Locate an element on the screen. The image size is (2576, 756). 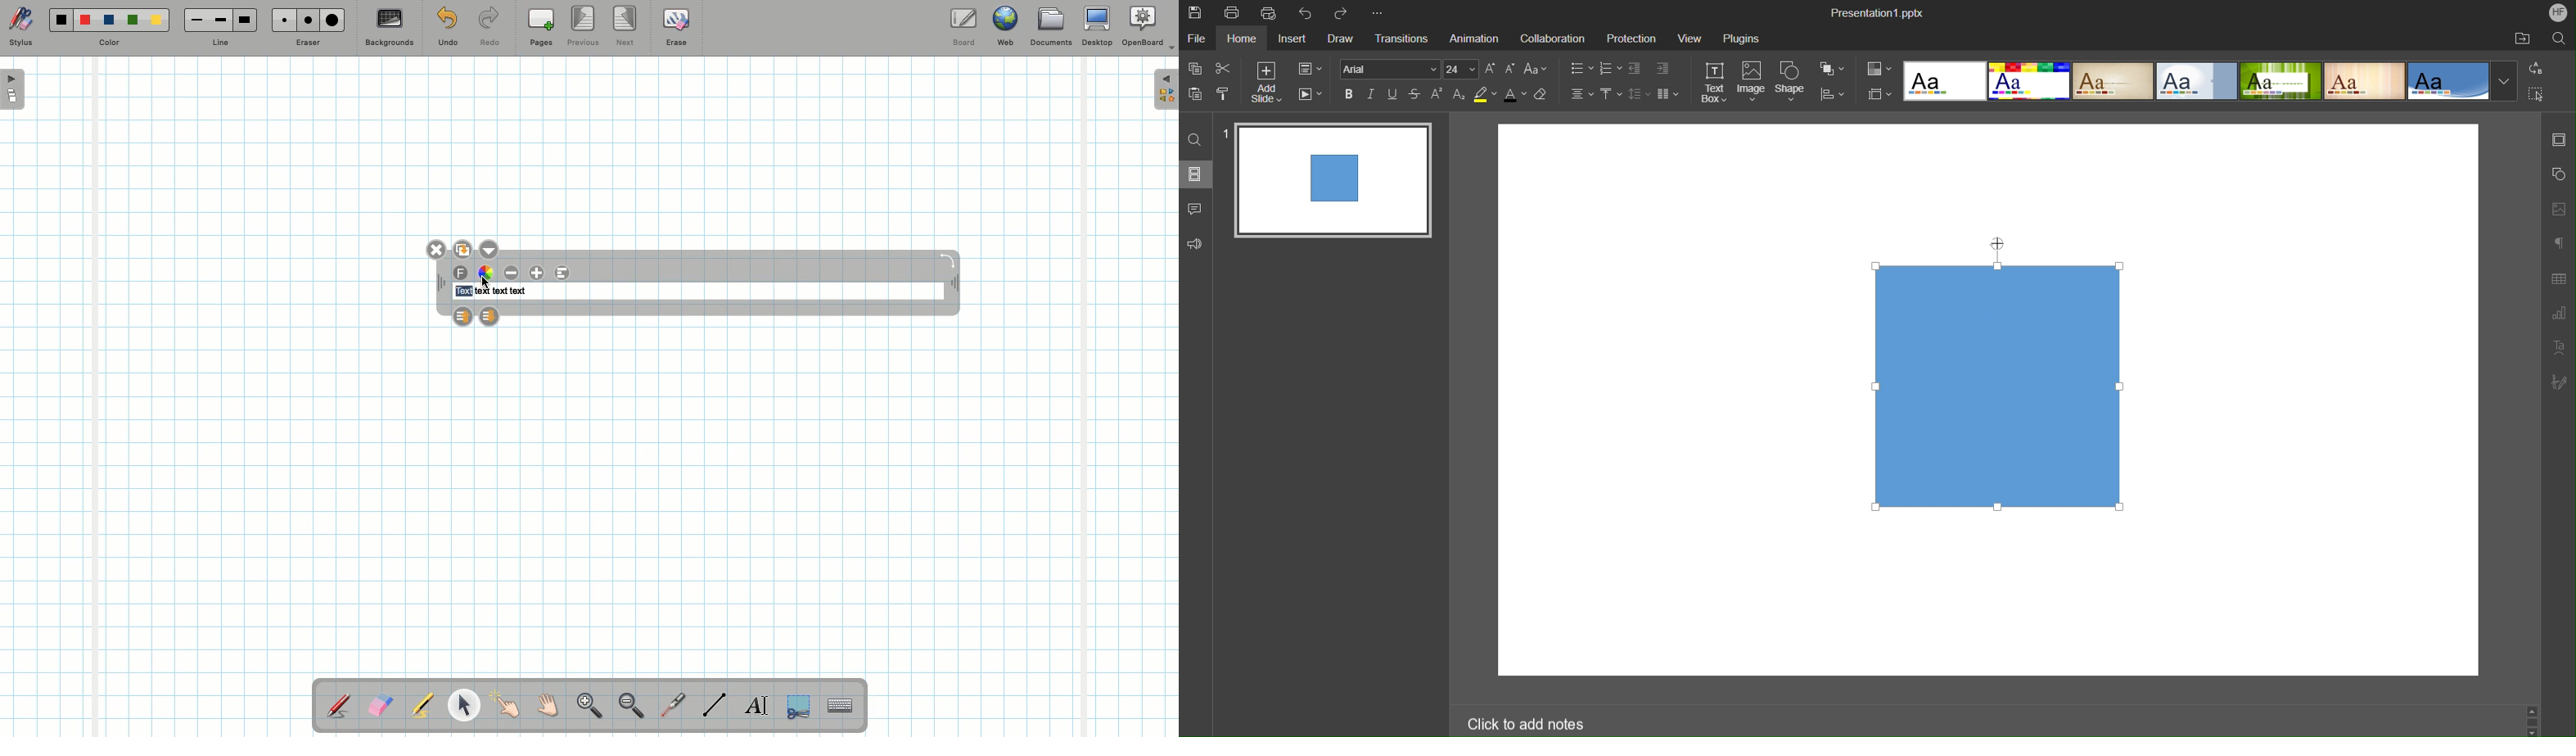
Find is located at coordinates (1195, 140).